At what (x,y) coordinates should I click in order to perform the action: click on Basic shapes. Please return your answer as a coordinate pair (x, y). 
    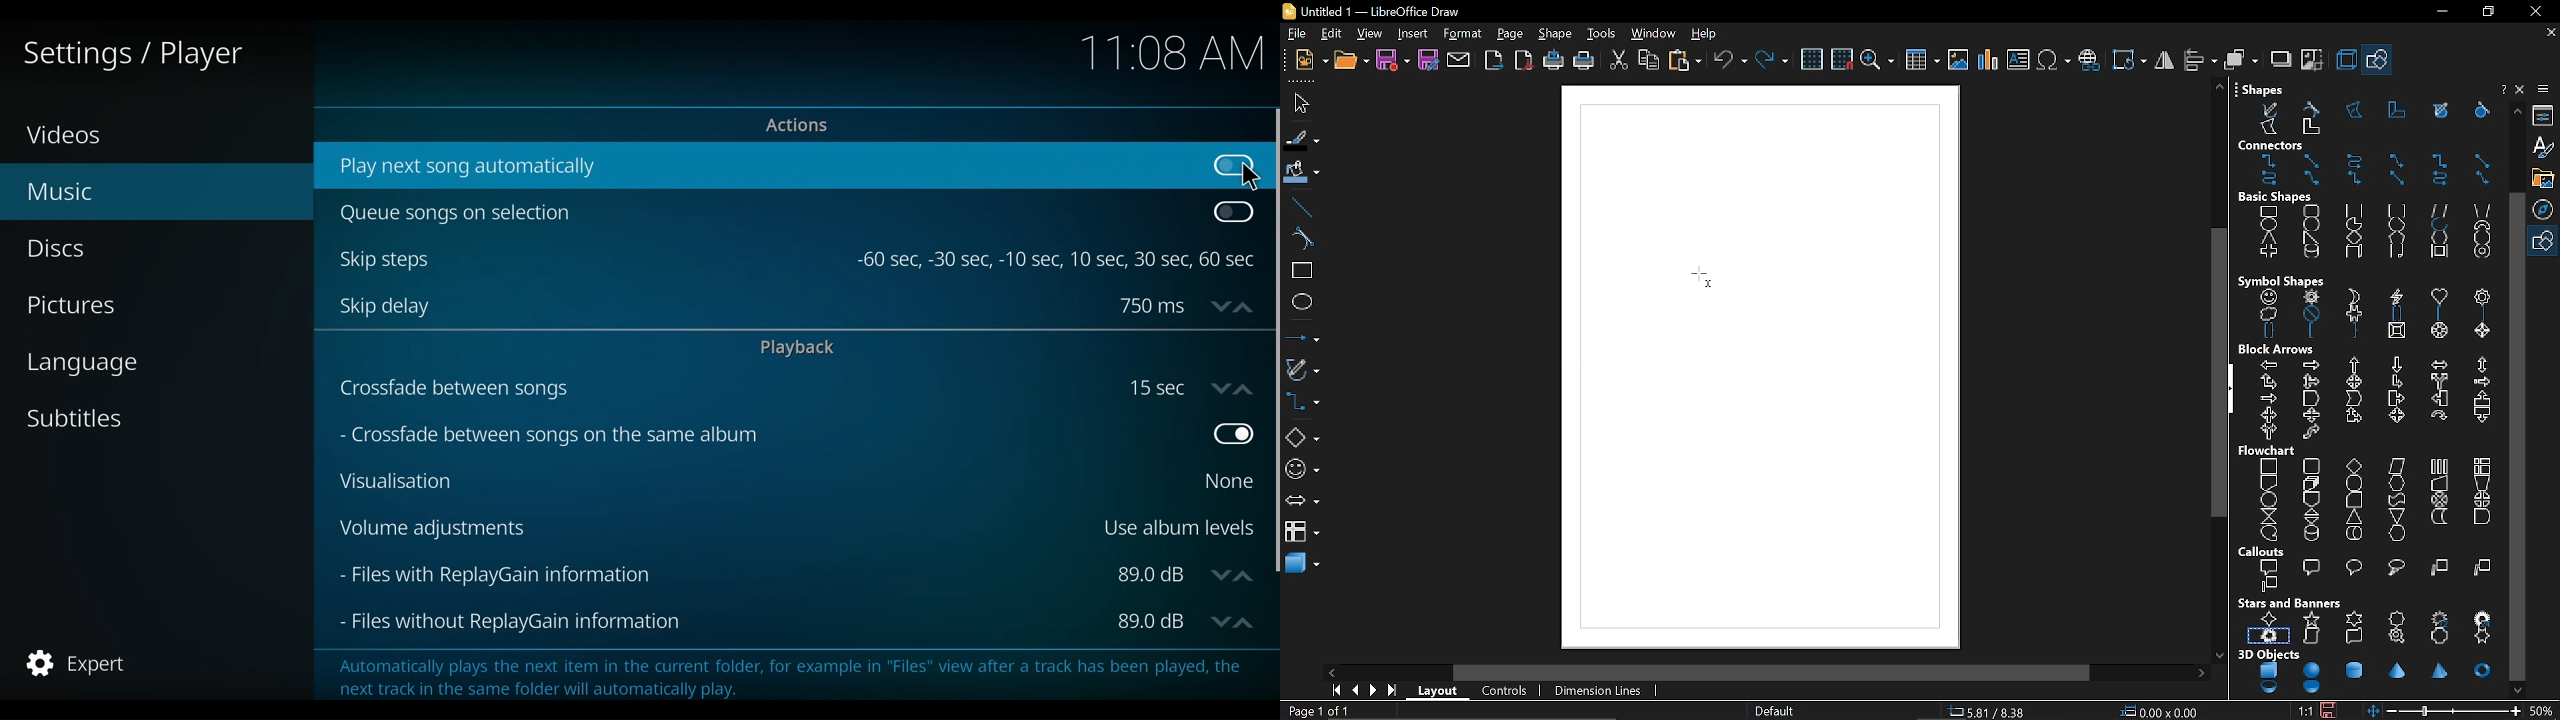
    Looking at the image, I should click on (2545, 242).